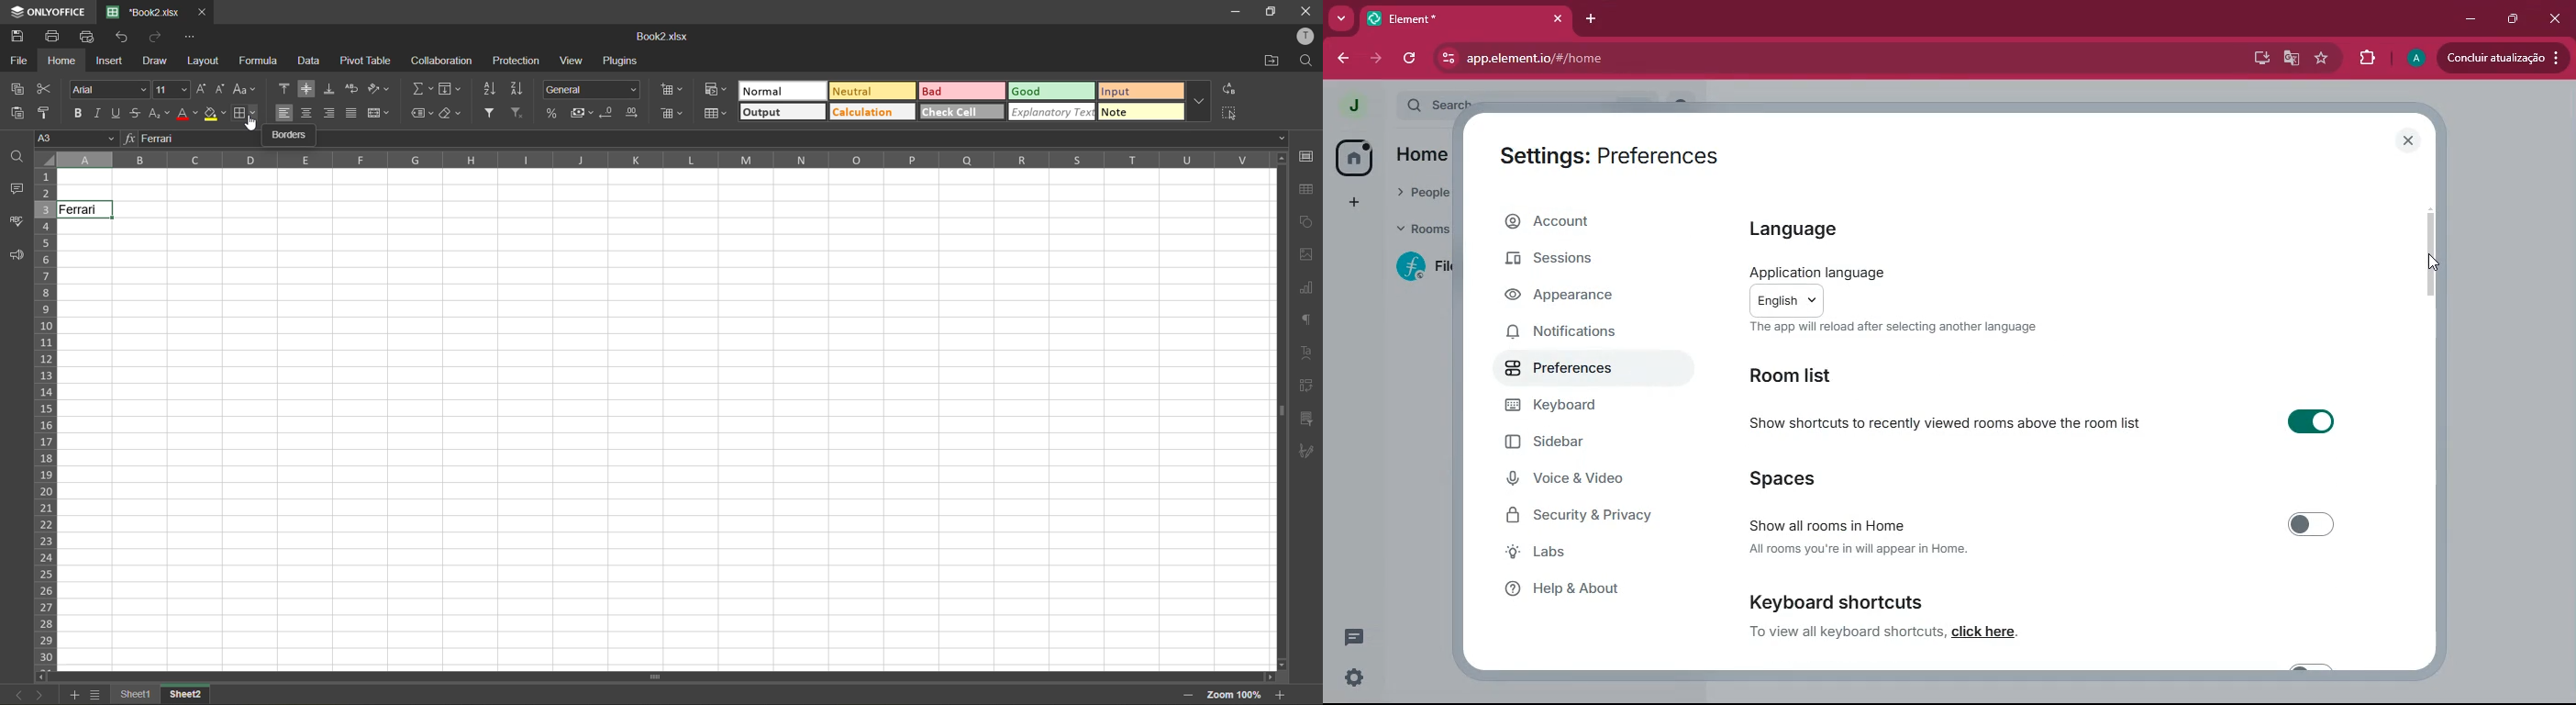 This screenshot has height=728, width=2576. I want to click on previous, so click(19, 695).